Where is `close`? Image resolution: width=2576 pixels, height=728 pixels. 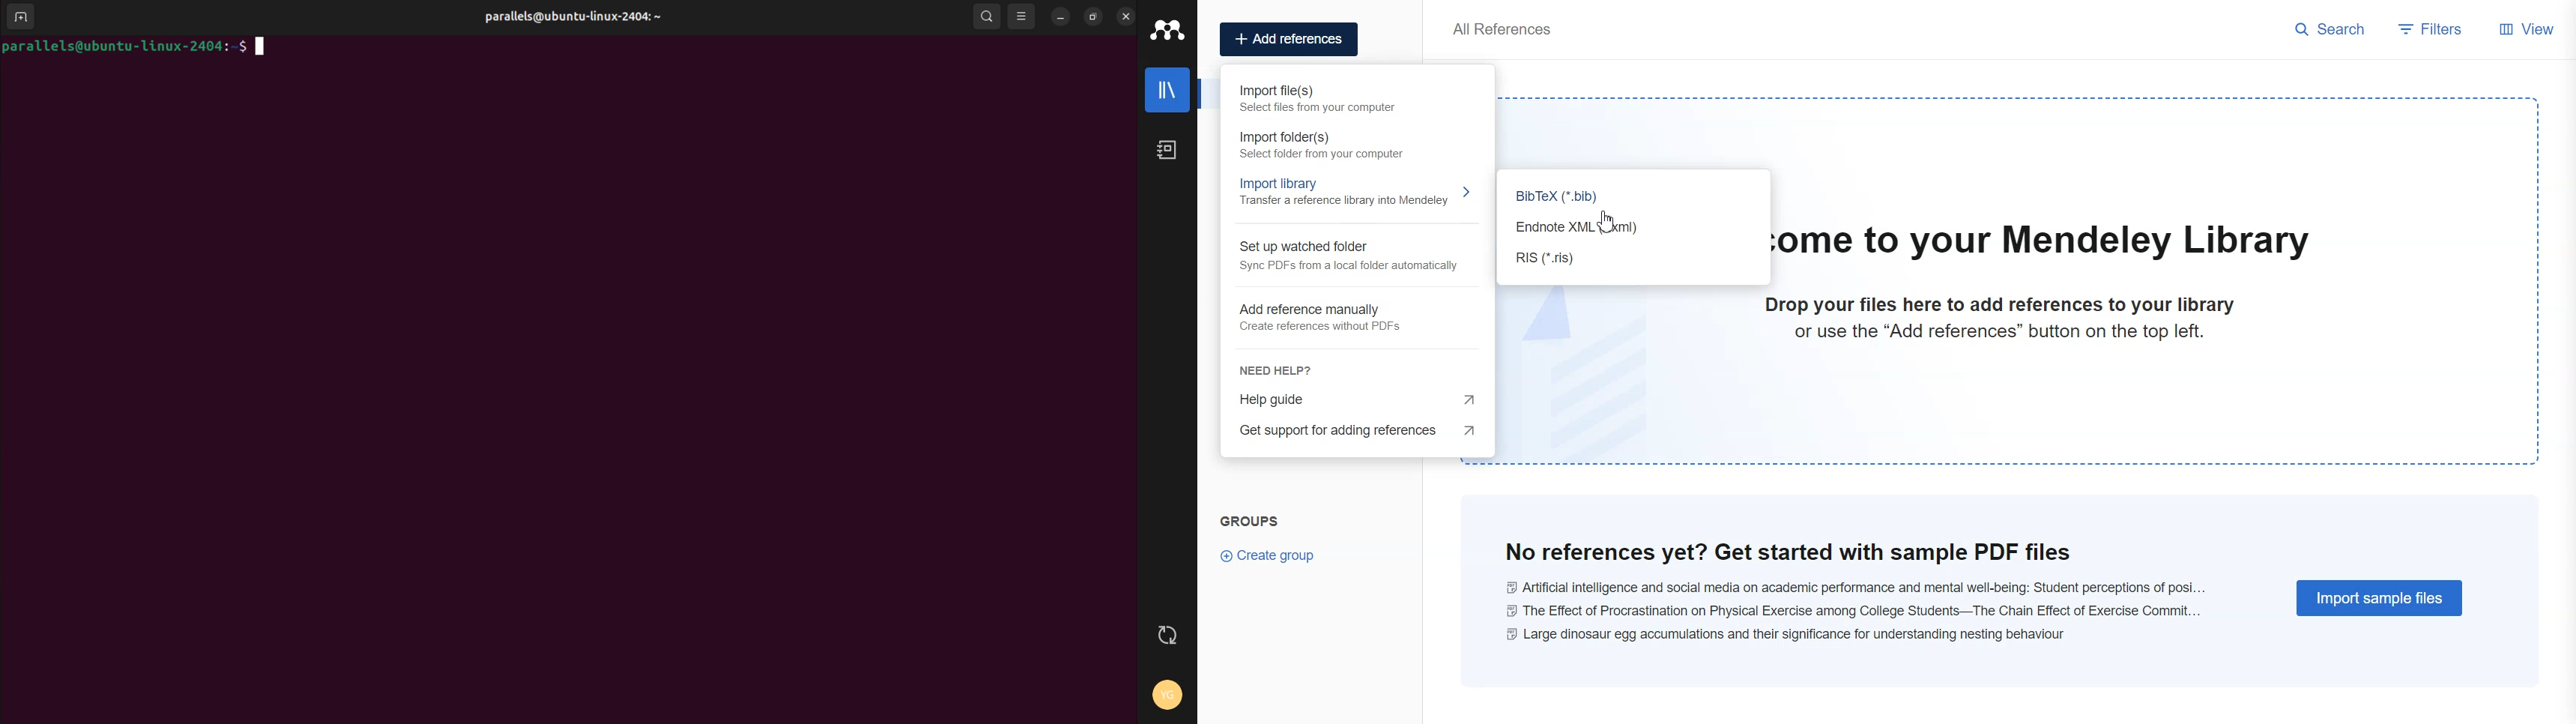
close is located at coordinates (1127, 16).